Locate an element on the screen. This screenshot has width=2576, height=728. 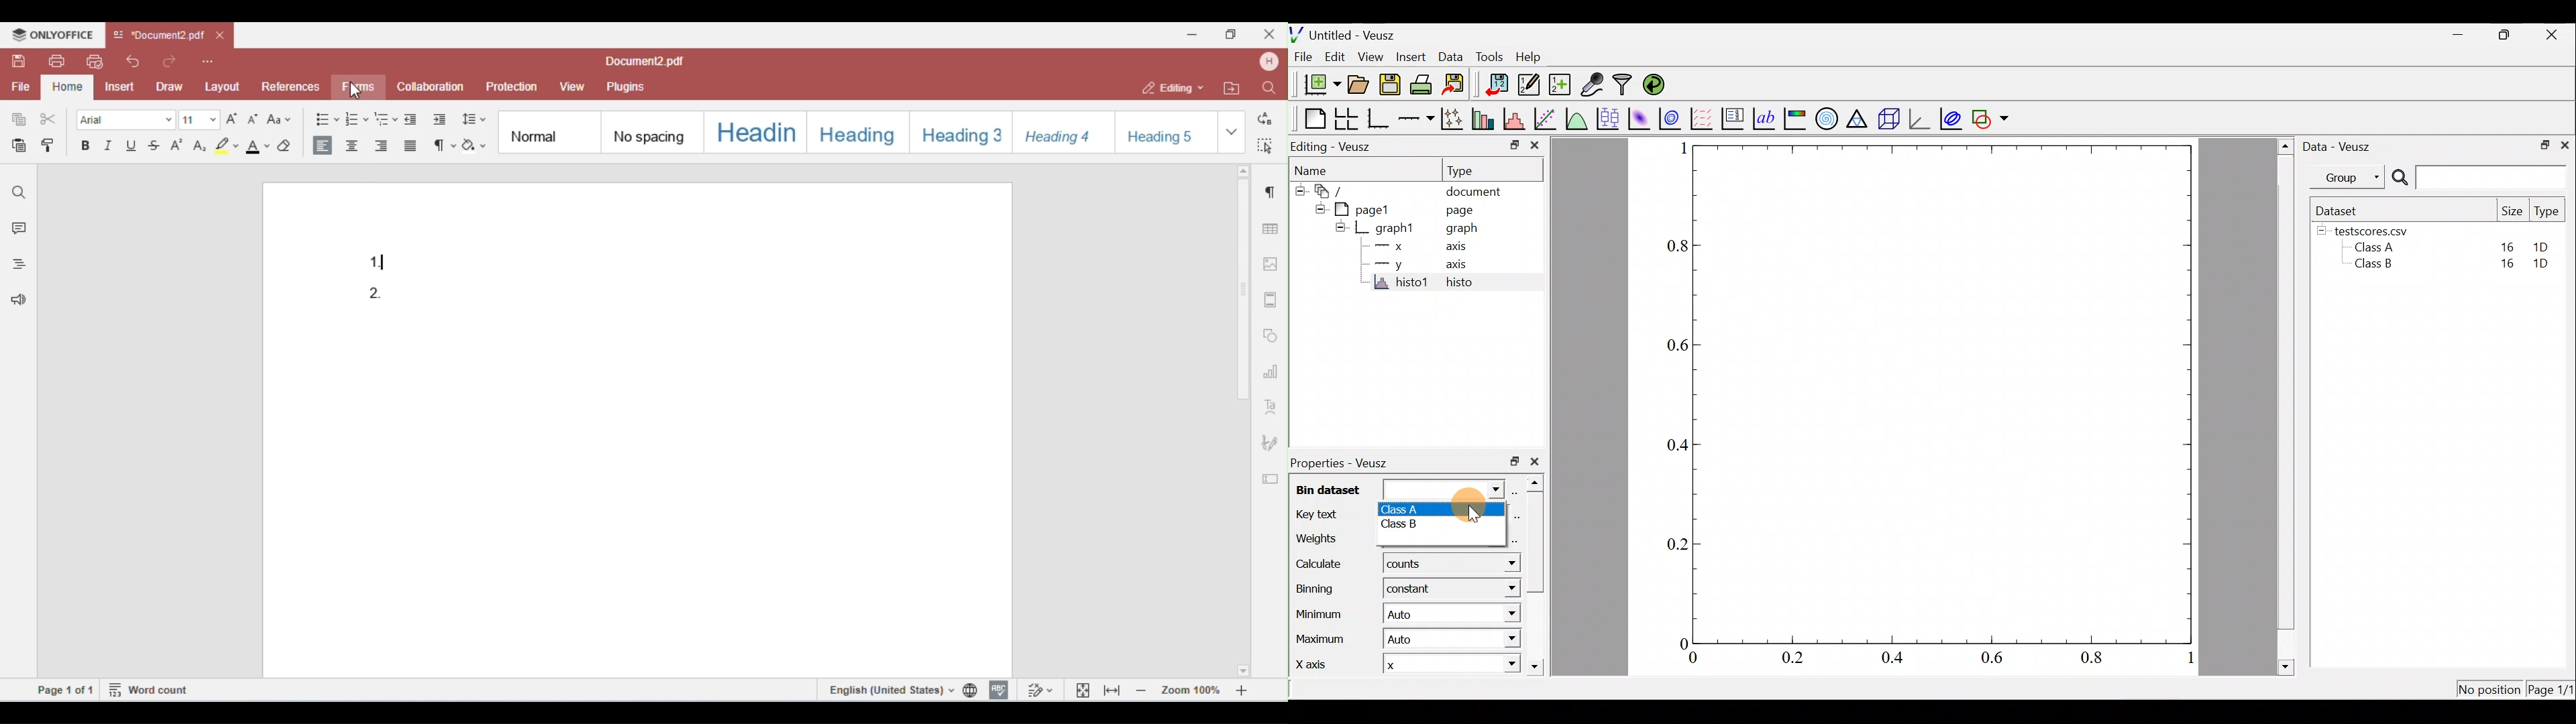
Maximum is located at coordinates (1320, 642).